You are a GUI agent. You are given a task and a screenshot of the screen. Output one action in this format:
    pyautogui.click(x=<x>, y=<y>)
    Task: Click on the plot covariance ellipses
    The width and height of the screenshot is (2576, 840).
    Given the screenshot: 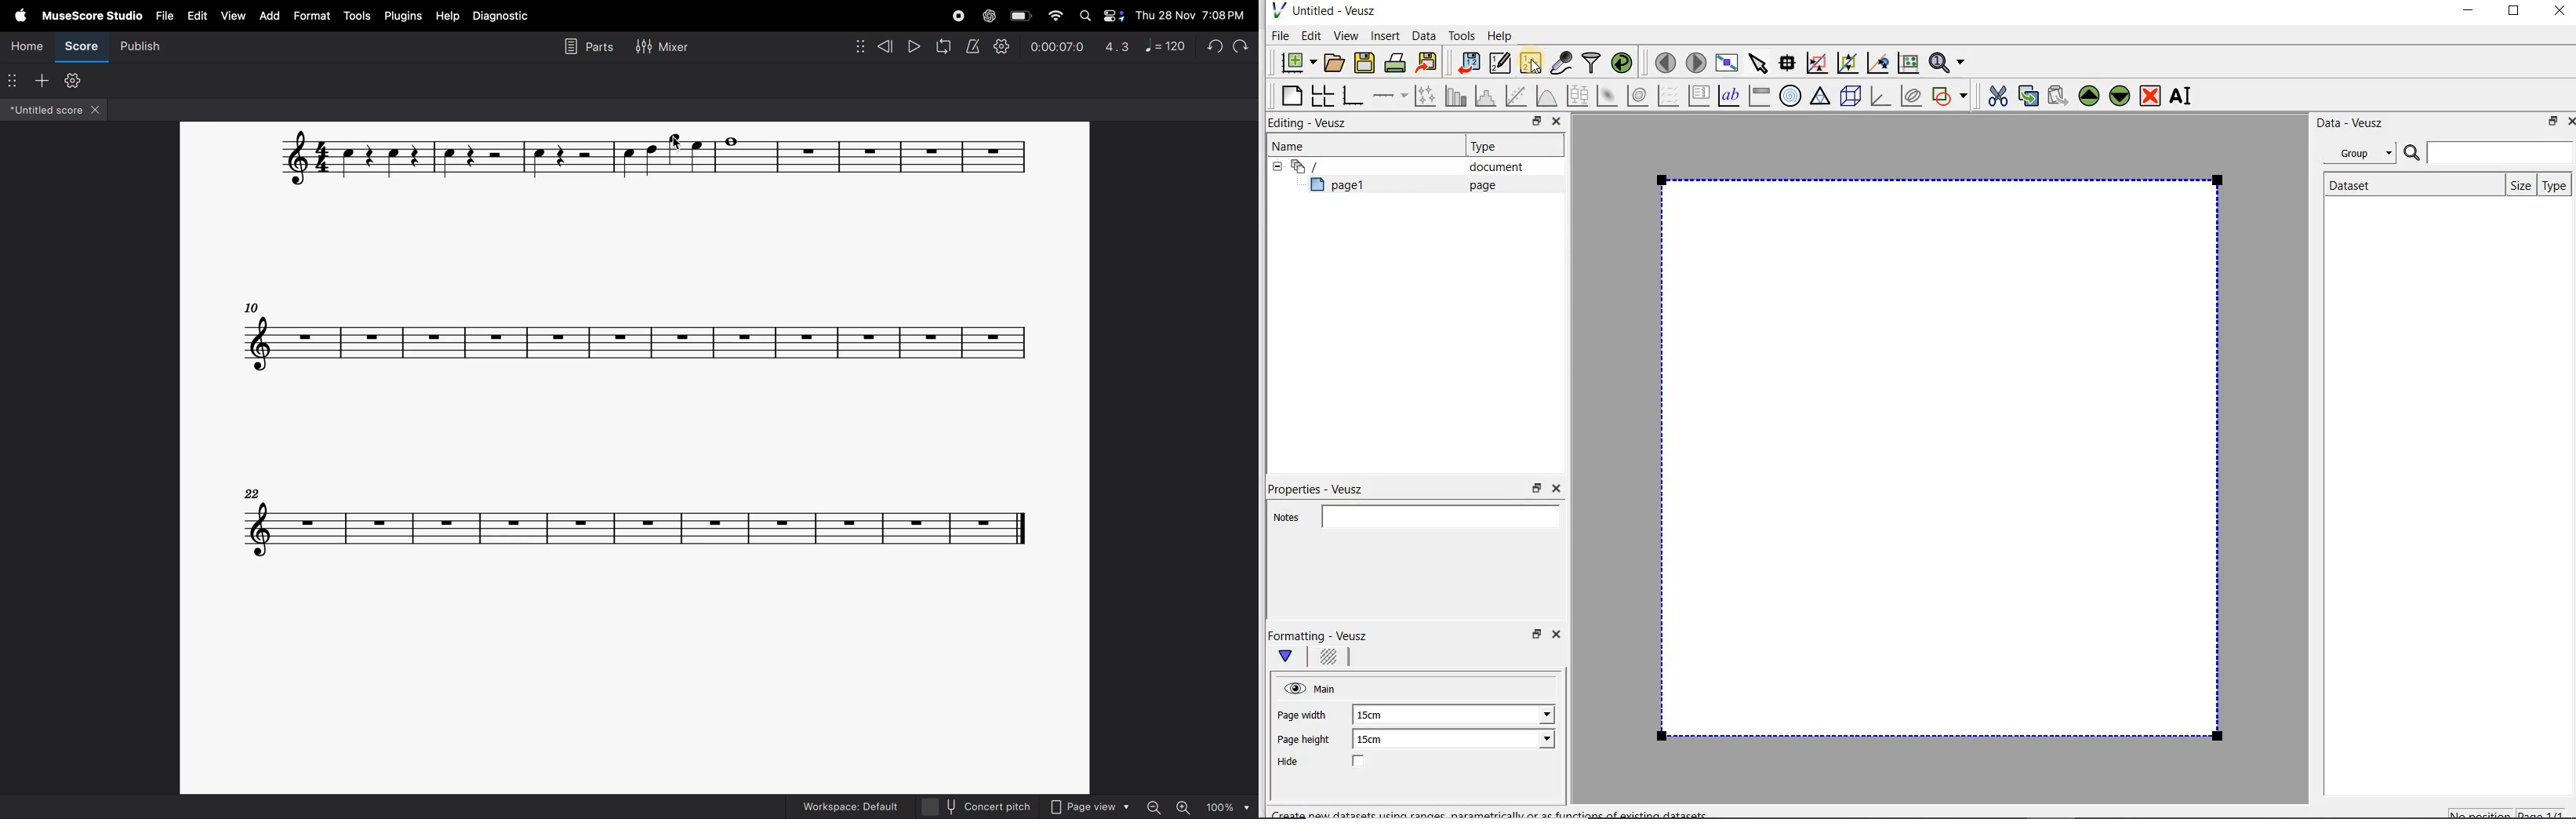 What is the action you would take?
    pyautogui.click(x=1912, y=96)
    